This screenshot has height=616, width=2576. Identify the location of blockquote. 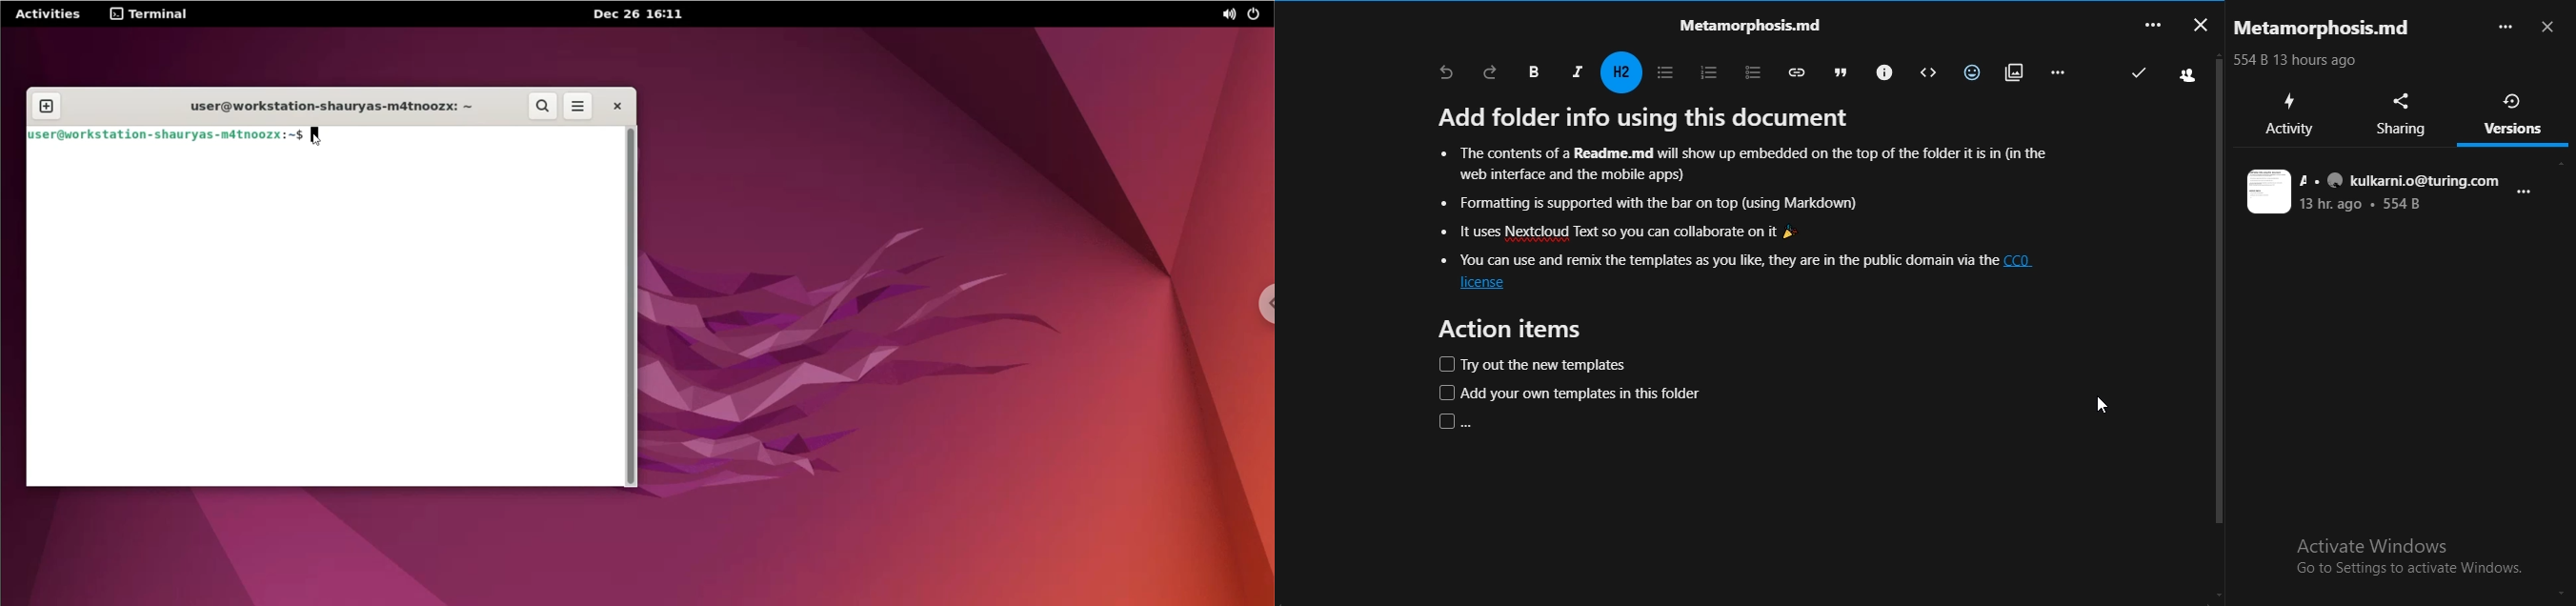
(1836, 71).